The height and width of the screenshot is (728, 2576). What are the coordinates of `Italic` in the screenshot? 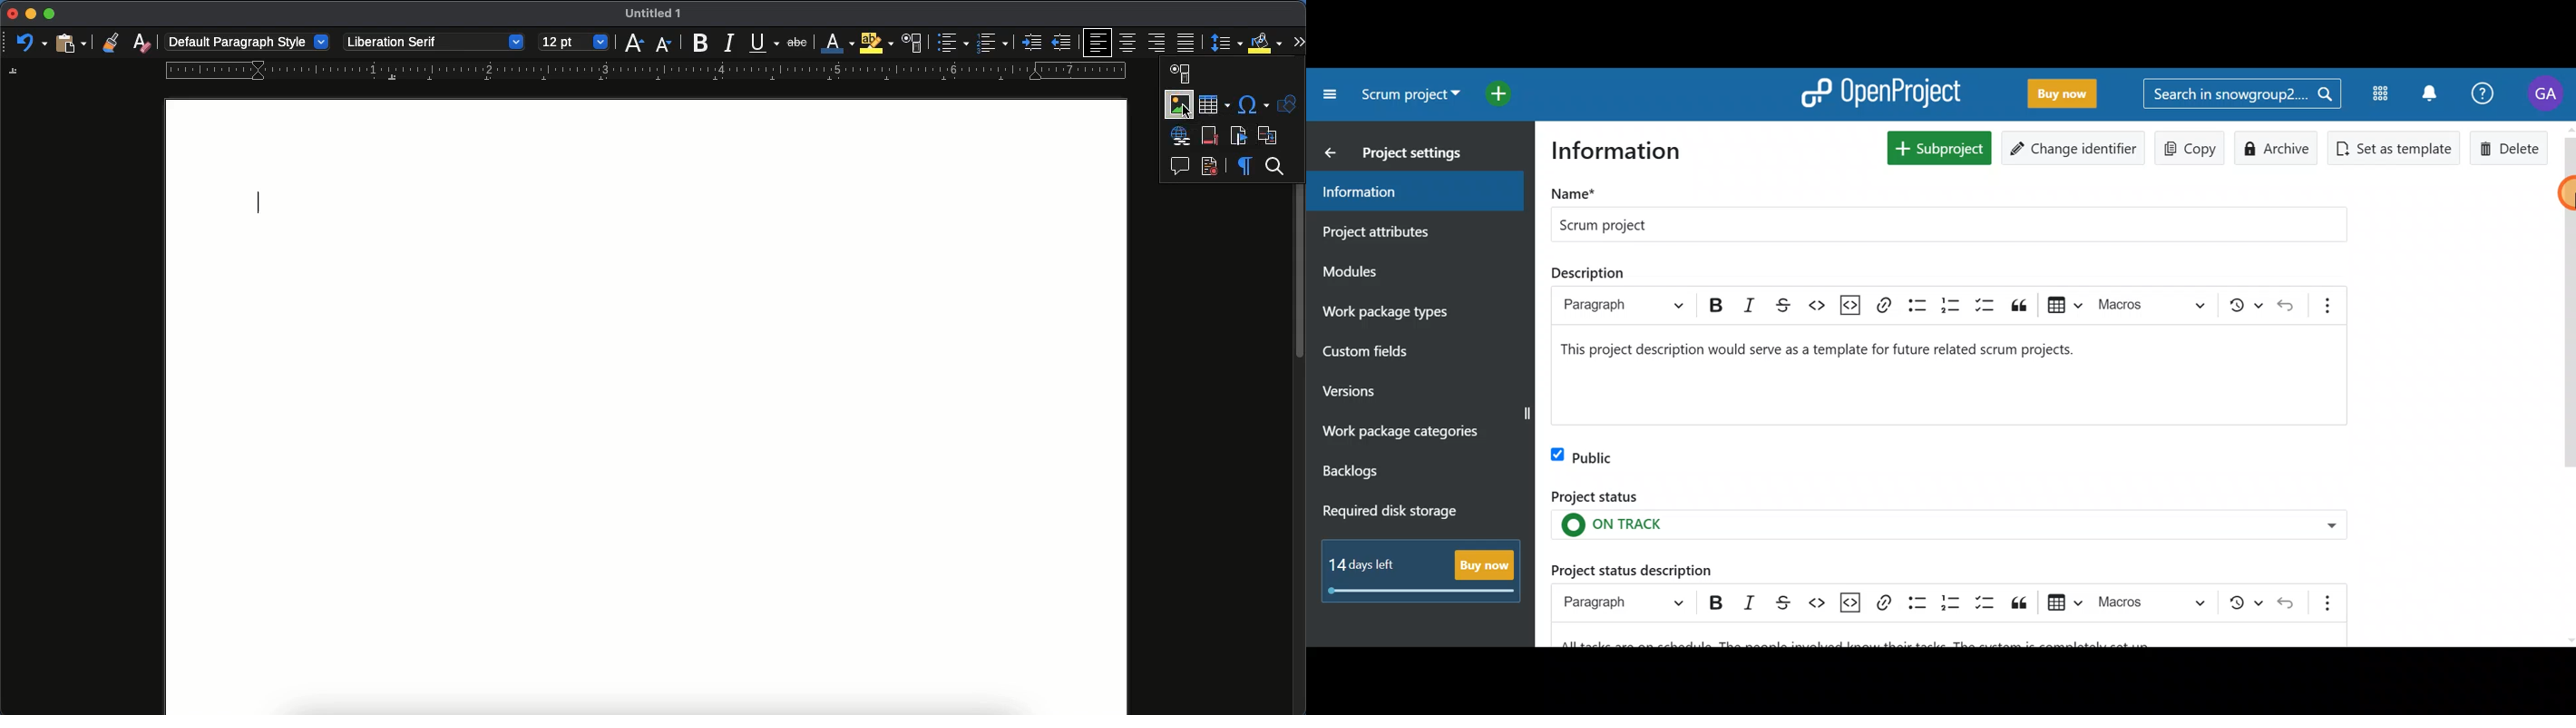 It's located at (1754, 602).